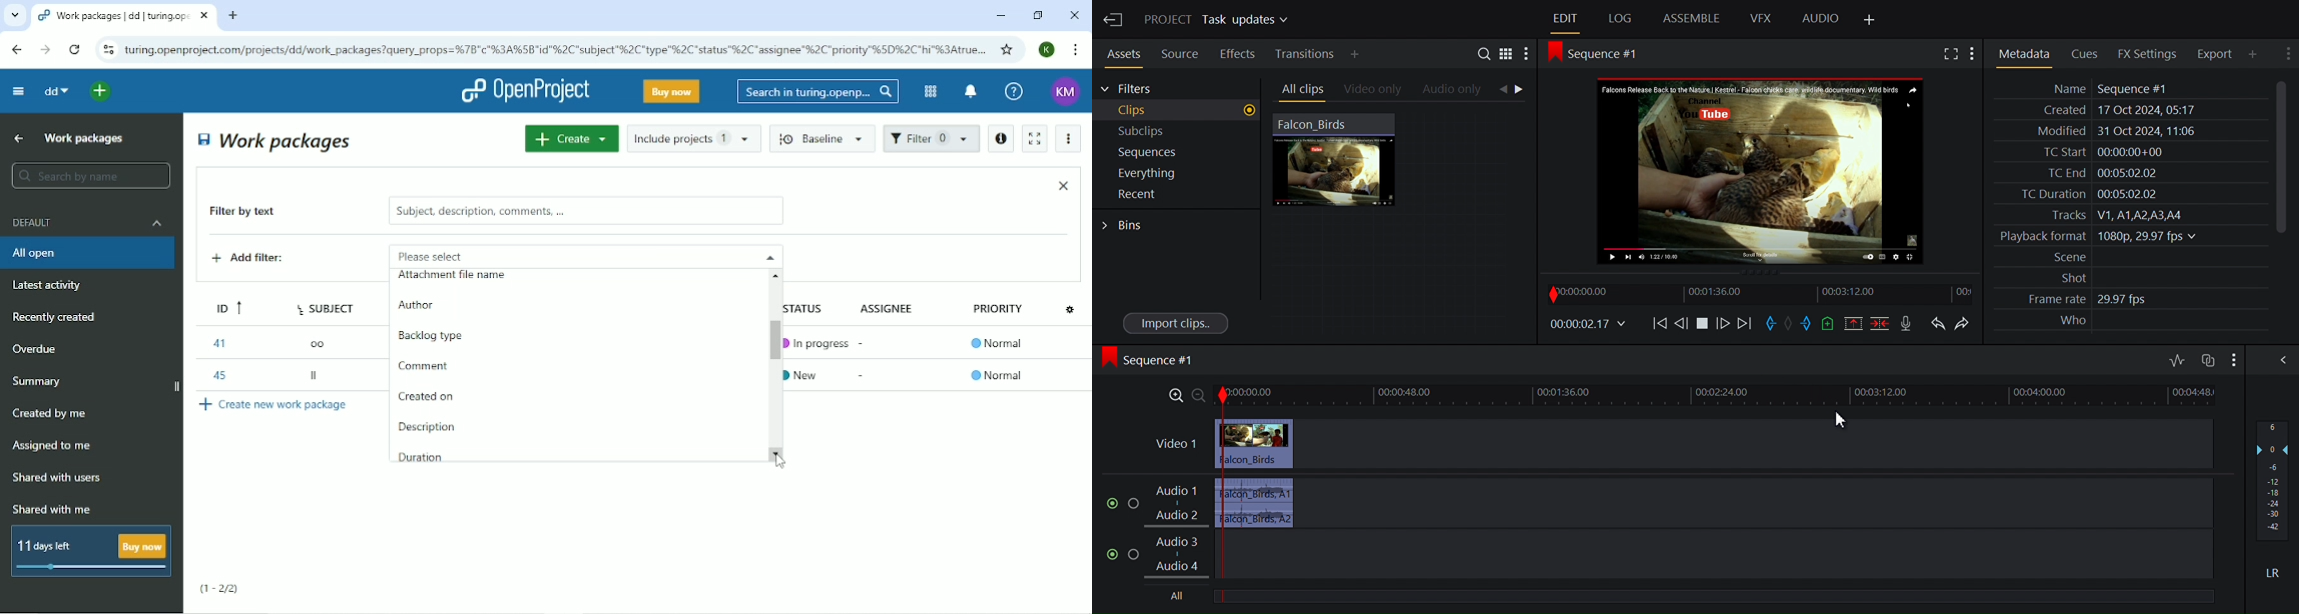 The width and height of the screenshot is (2324, 616). I want to click on Frame rate, so click(2050, 299).